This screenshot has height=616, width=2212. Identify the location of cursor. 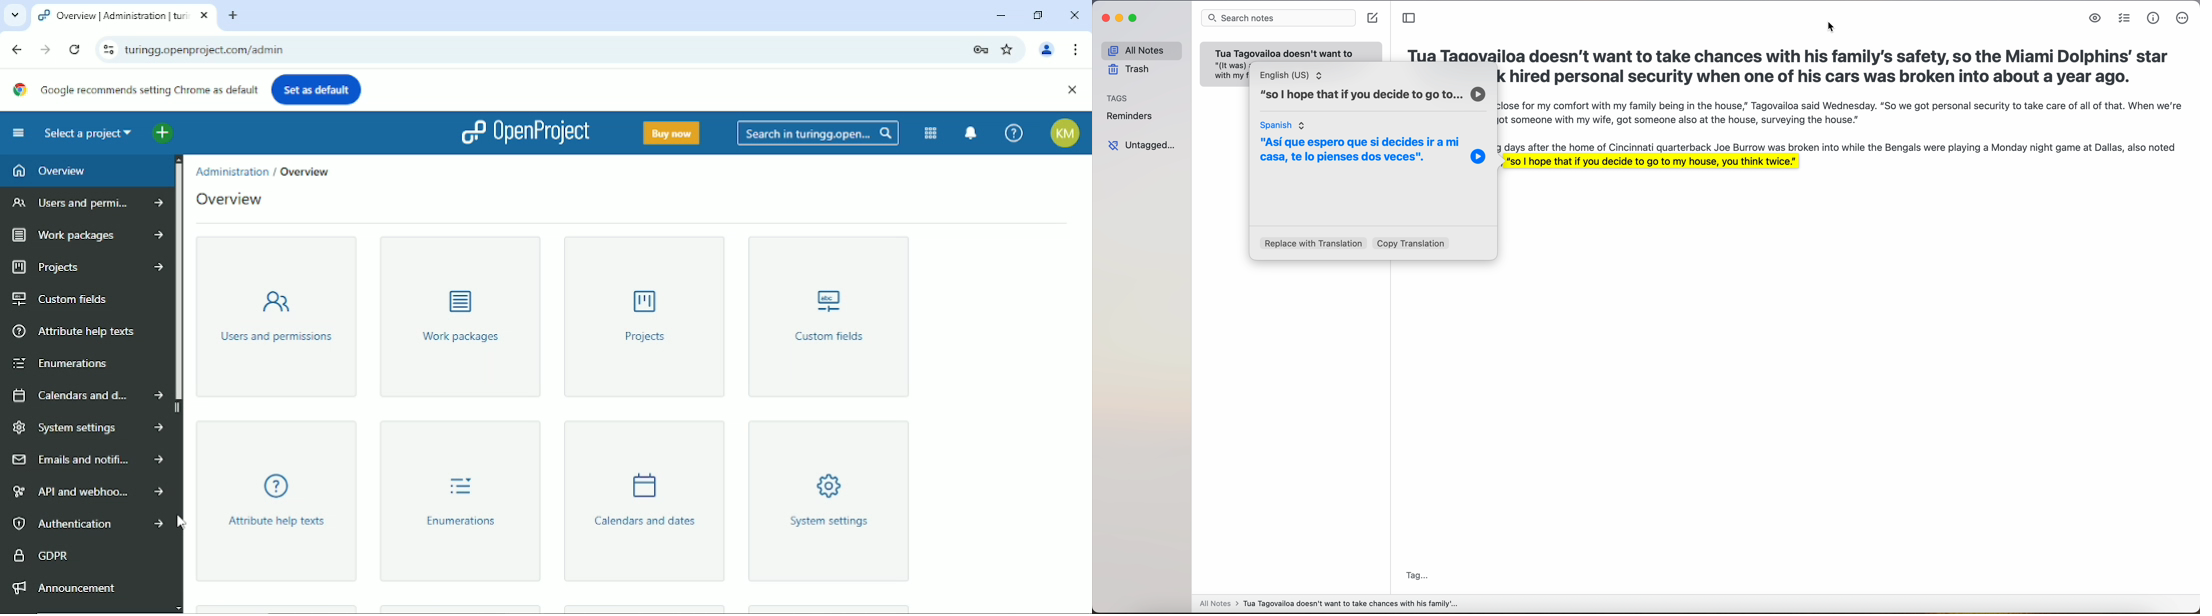
(1833, 29).